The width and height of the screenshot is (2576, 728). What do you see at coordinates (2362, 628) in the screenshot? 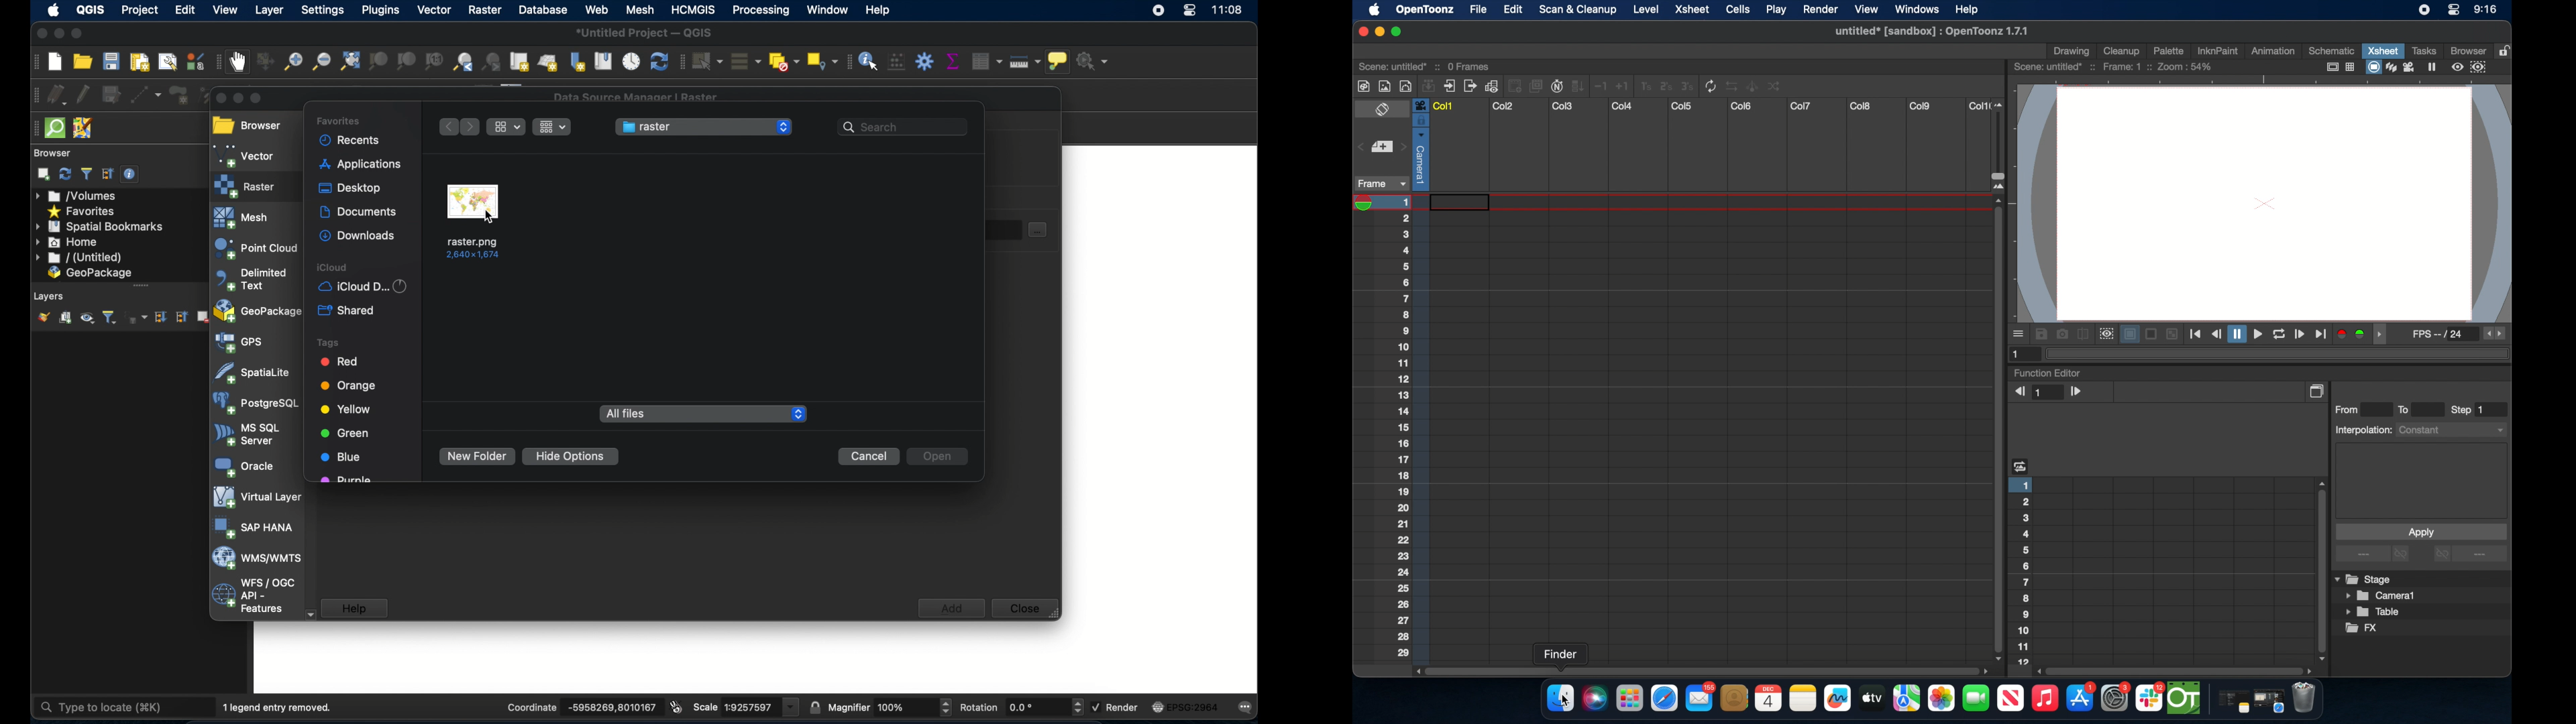
I see `fx` at bounding box center [2362, 628].